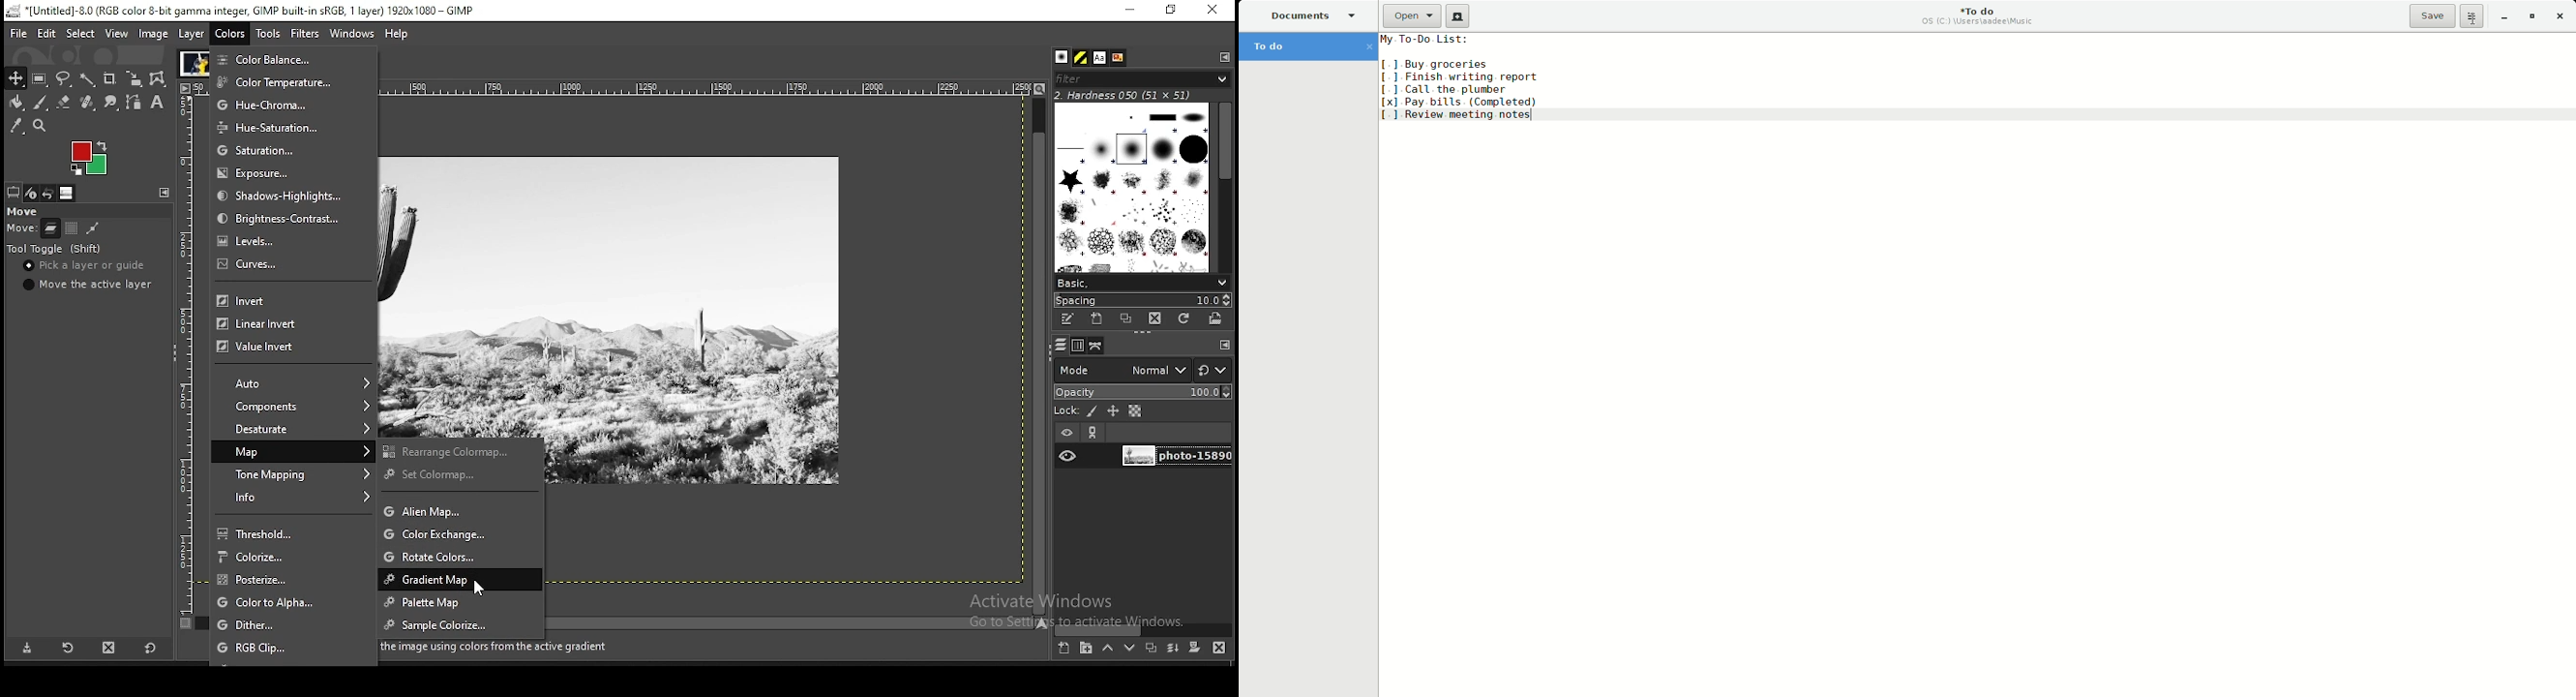  What do you see at coordinates (25, 649) in the screenshot?
I see `save tool preset` at bounding box center [25, 649].